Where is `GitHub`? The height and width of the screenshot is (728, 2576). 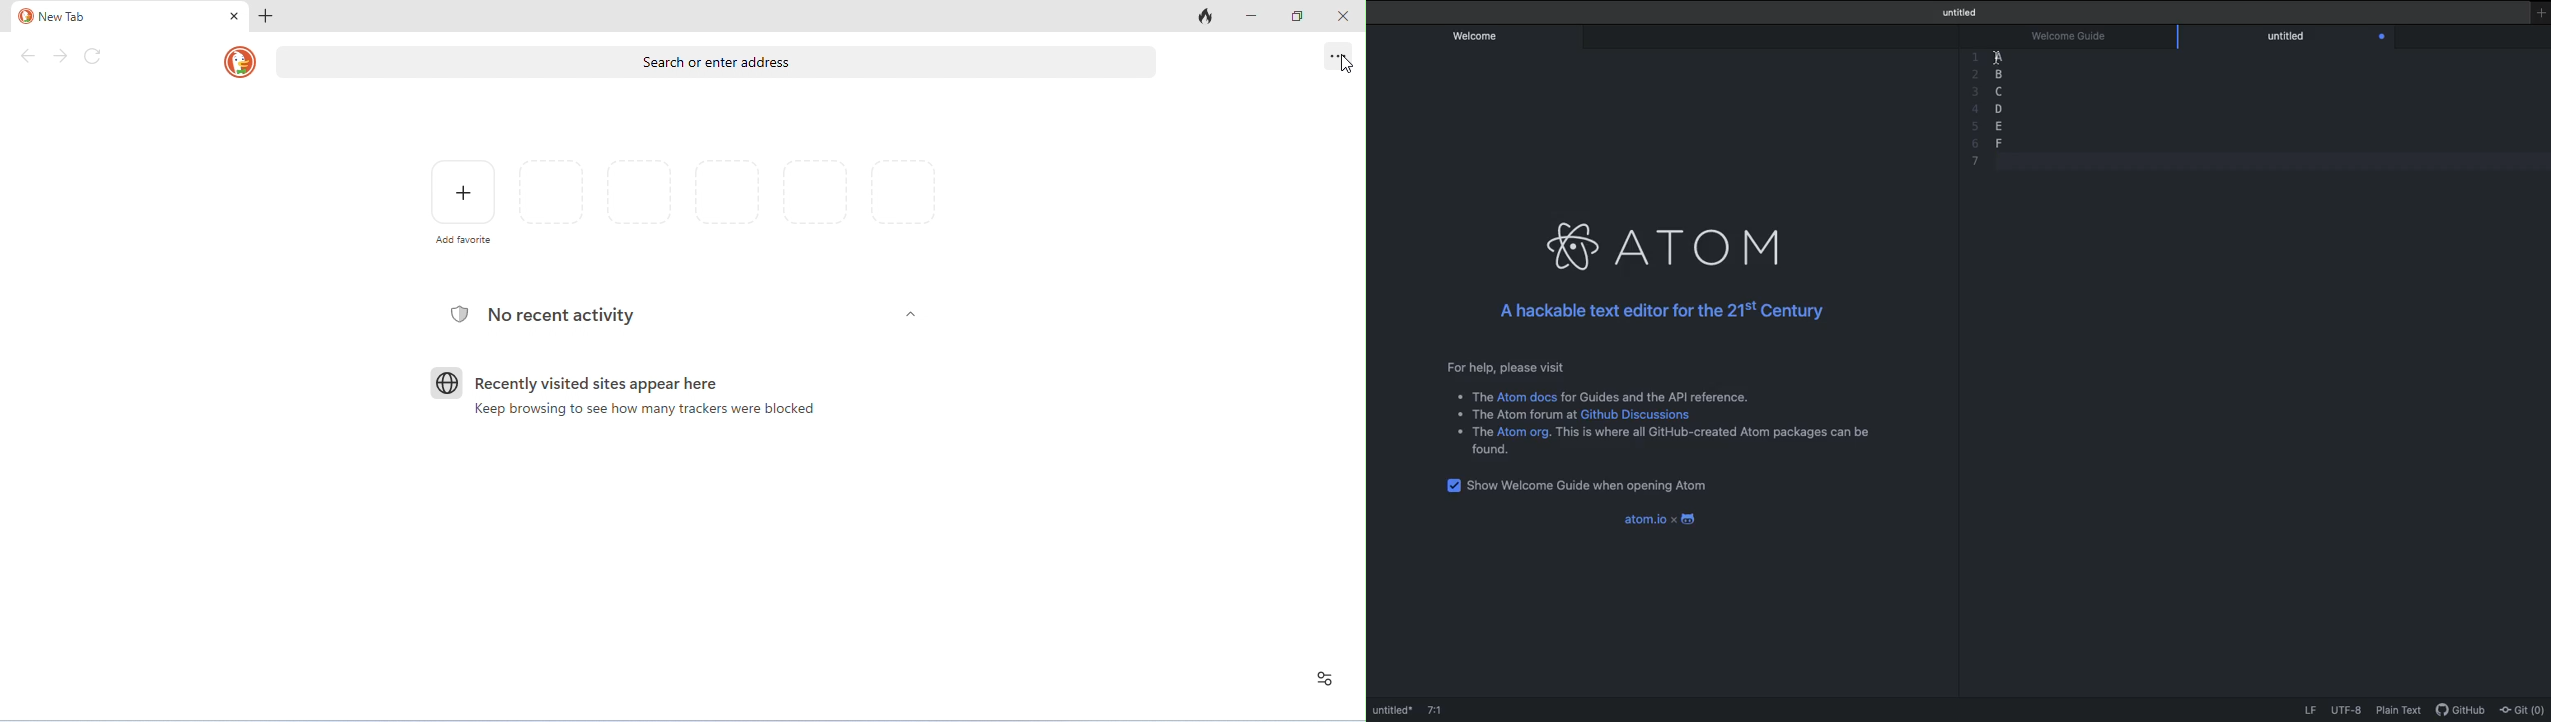
GitHub is located at coordinates (2461, 713).